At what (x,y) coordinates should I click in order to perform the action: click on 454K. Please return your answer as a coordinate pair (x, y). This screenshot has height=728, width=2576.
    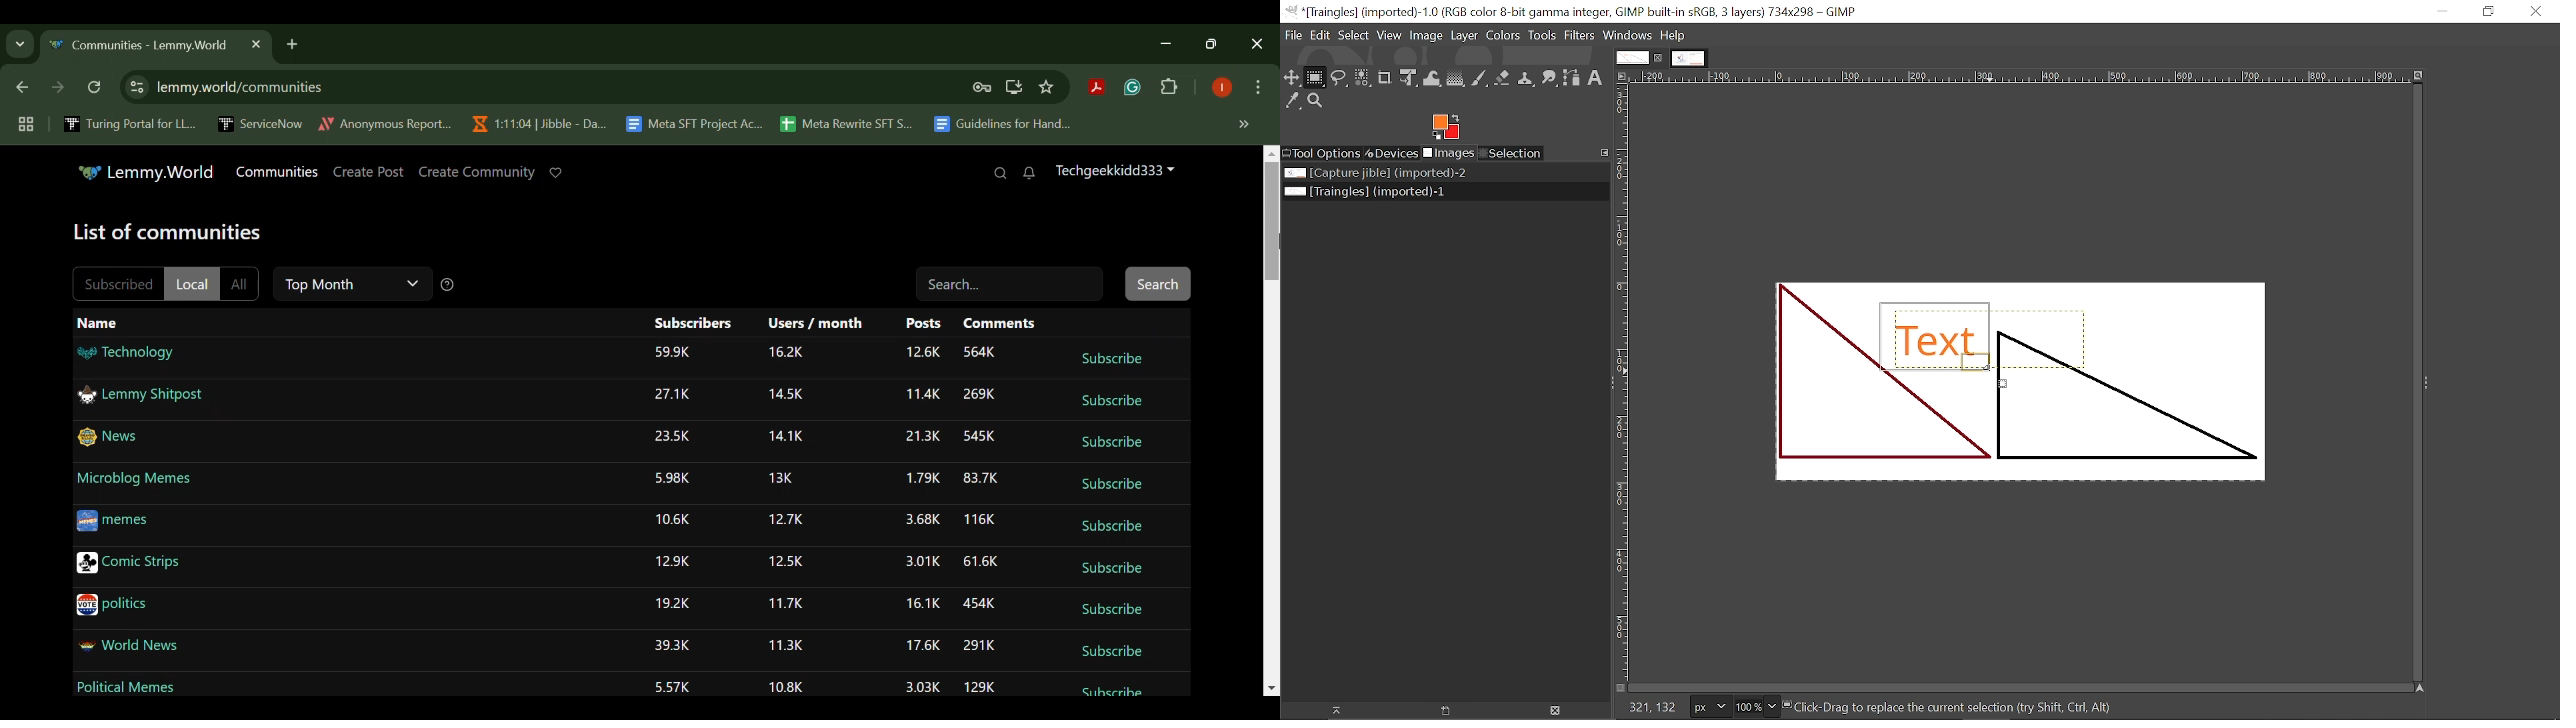
    Looking at the image, I should click on (978, 603).